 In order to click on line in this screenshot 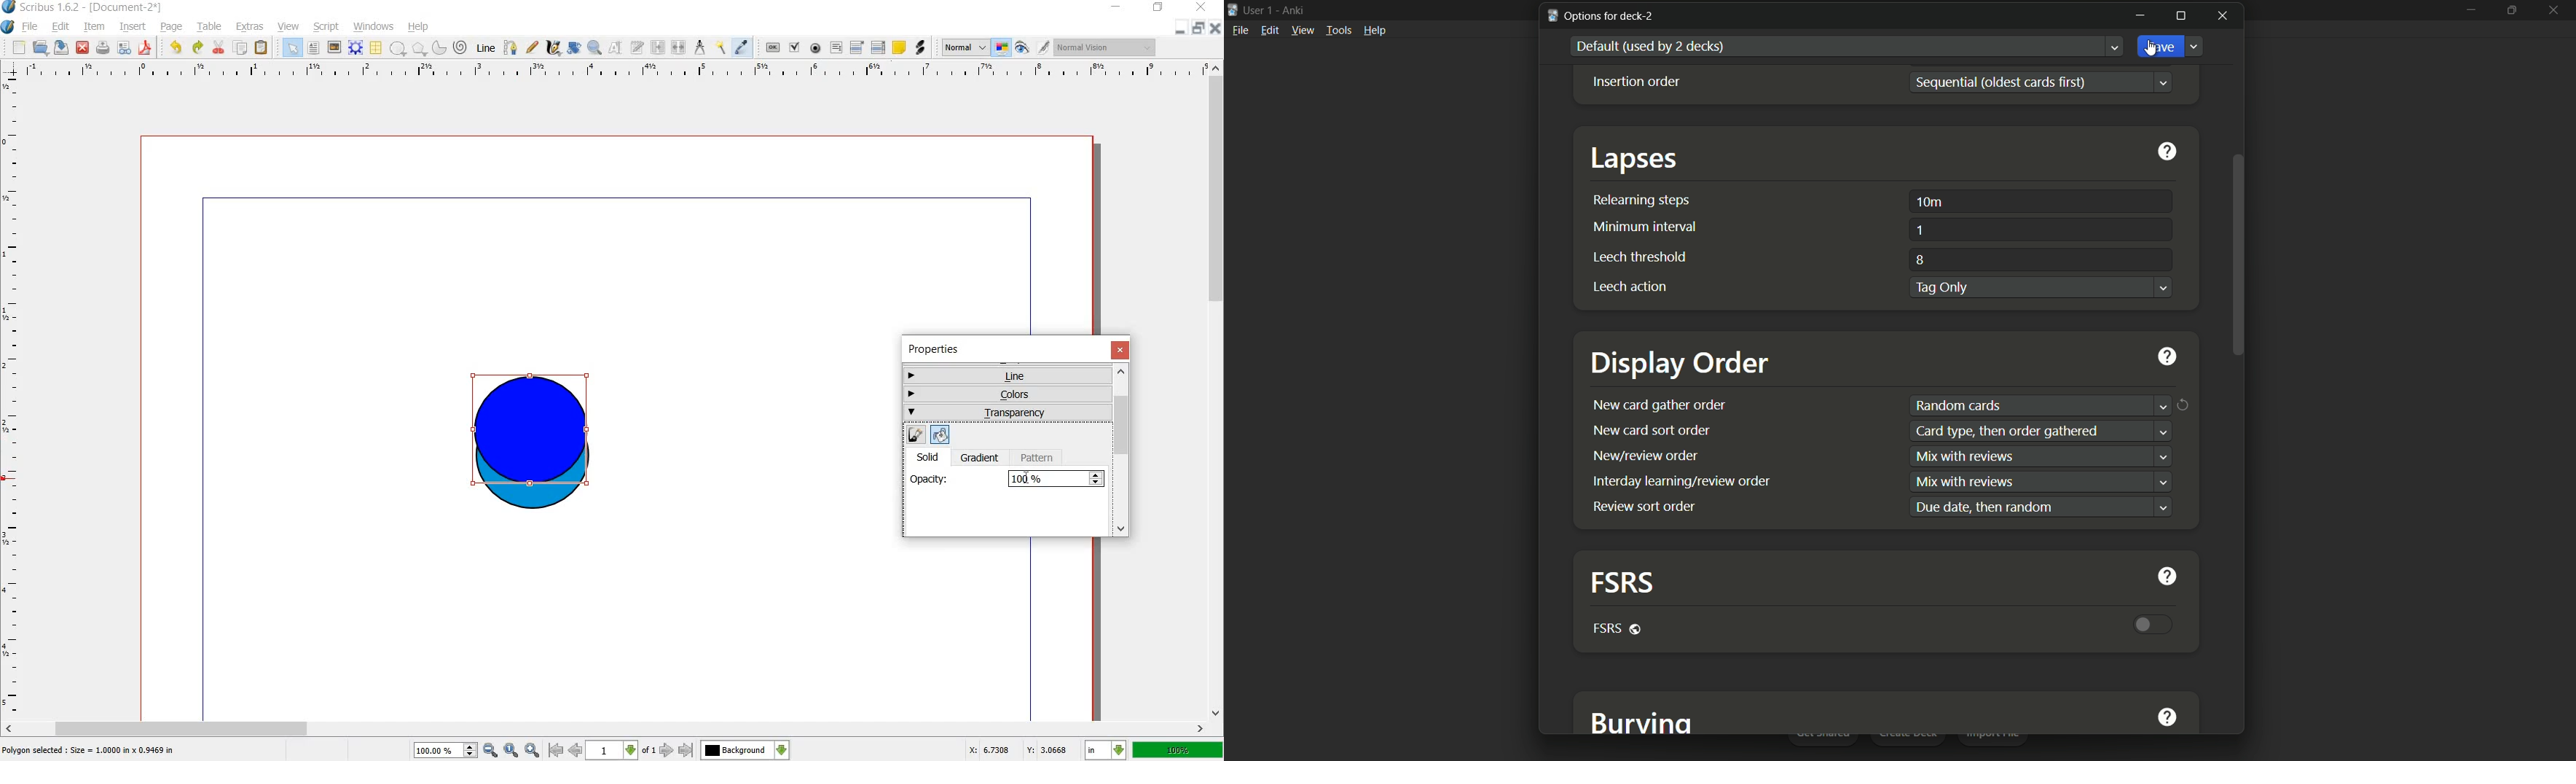, I will do `click(1005, 375)`.